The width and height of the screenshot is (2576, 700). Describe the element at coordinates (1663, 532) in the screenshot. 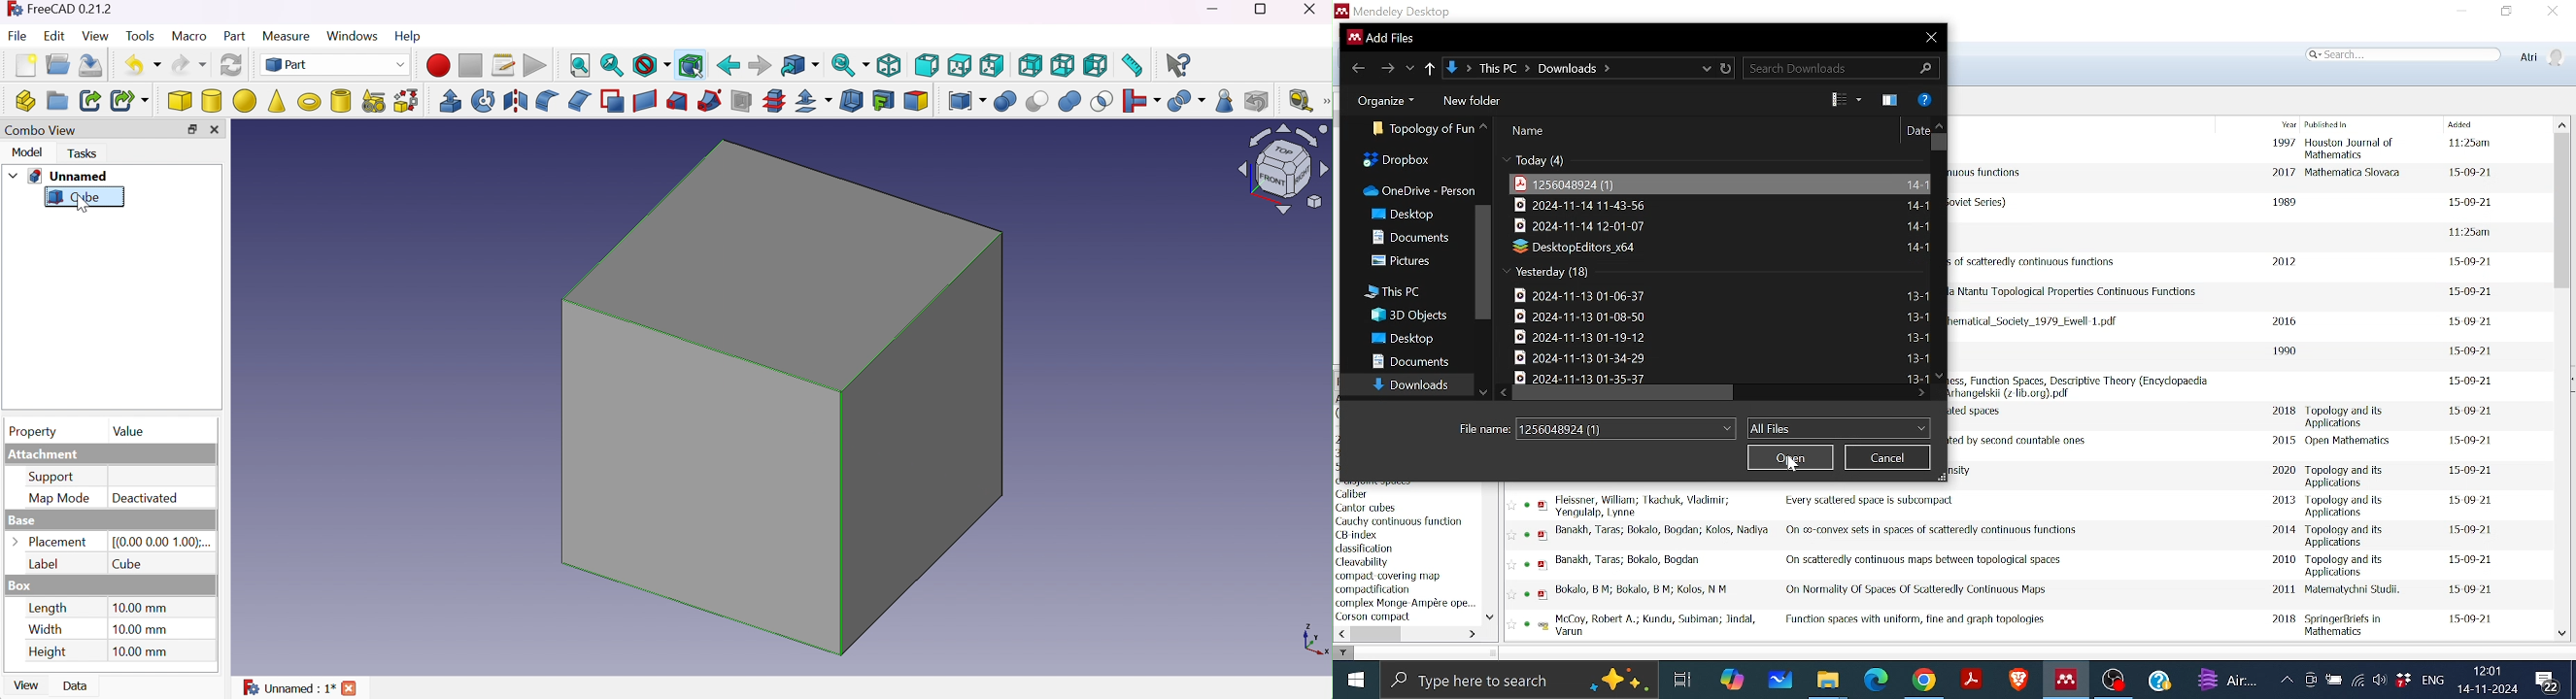

I see `Author` at that location.